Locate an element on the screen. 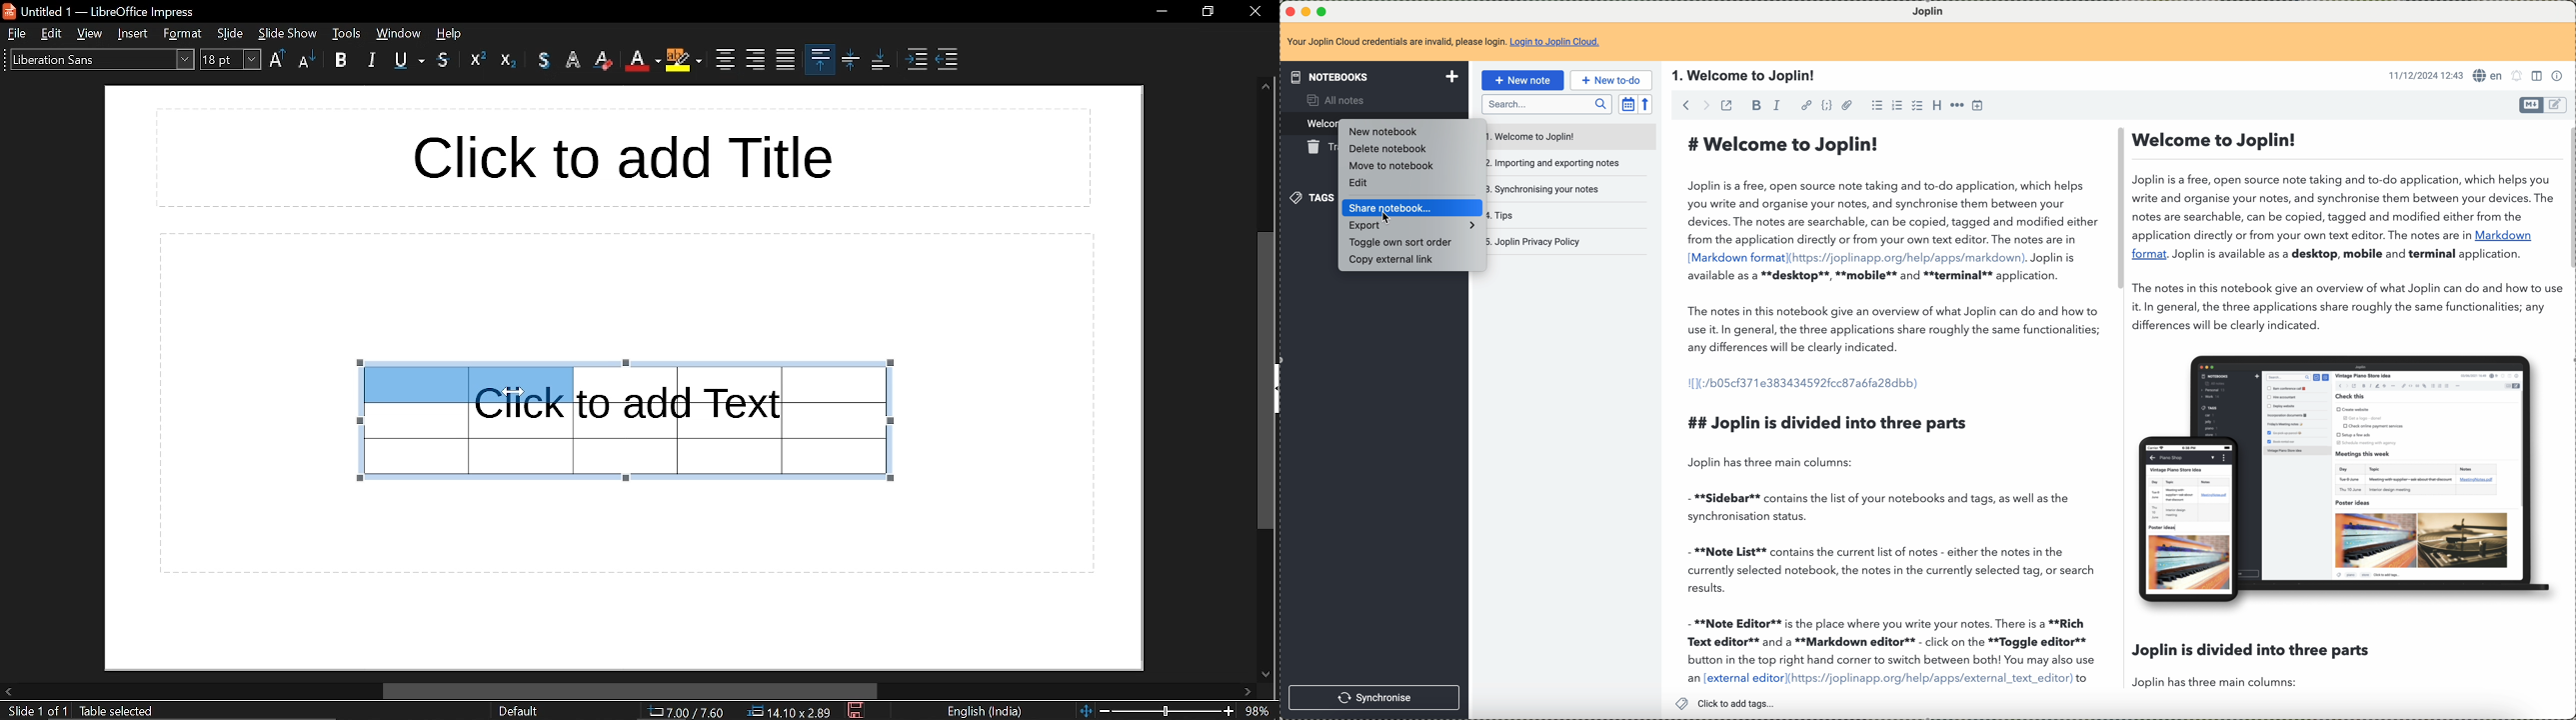  superscript is located at coordinates (478, 59).